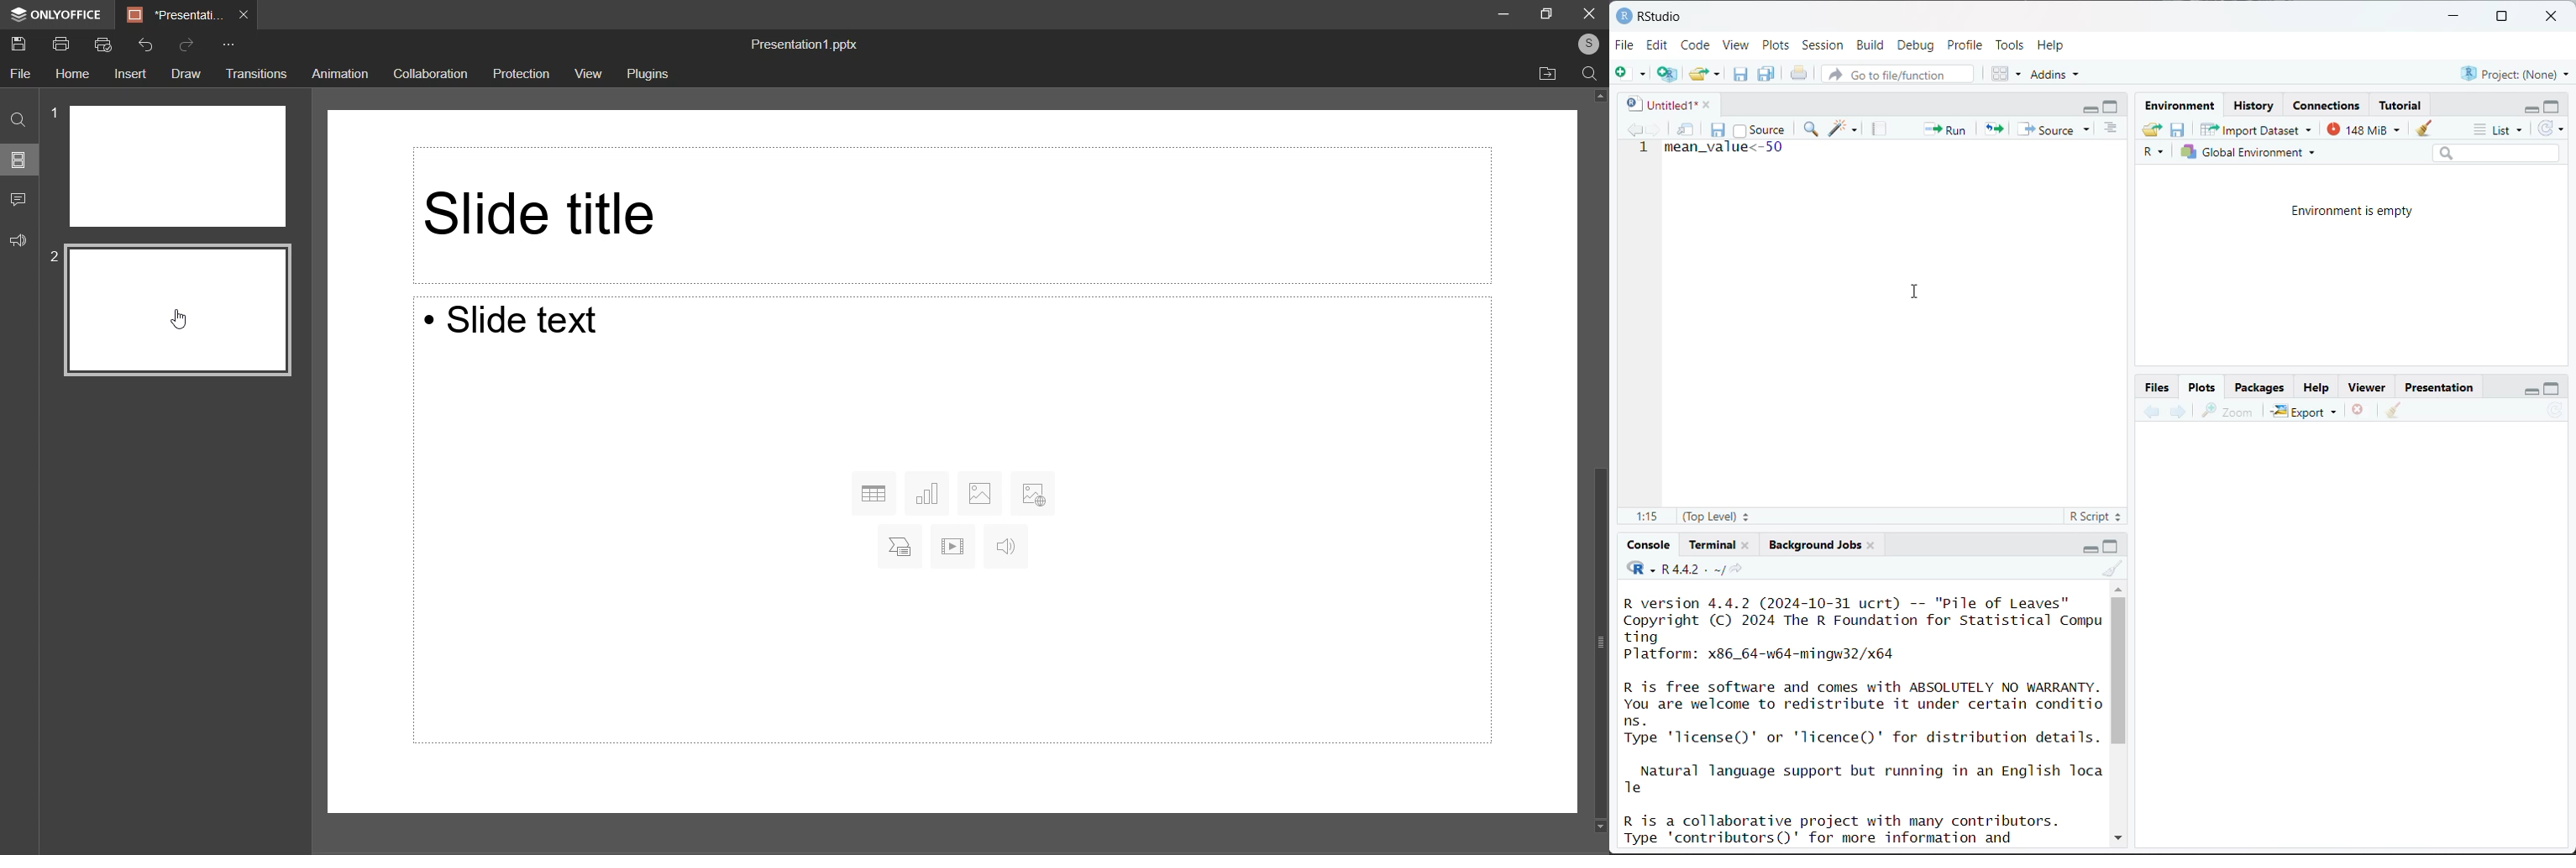  What do you see at coordinates (177, 166) in the screenshot?
I see `Slide 1` at bounding box center [177, 166].